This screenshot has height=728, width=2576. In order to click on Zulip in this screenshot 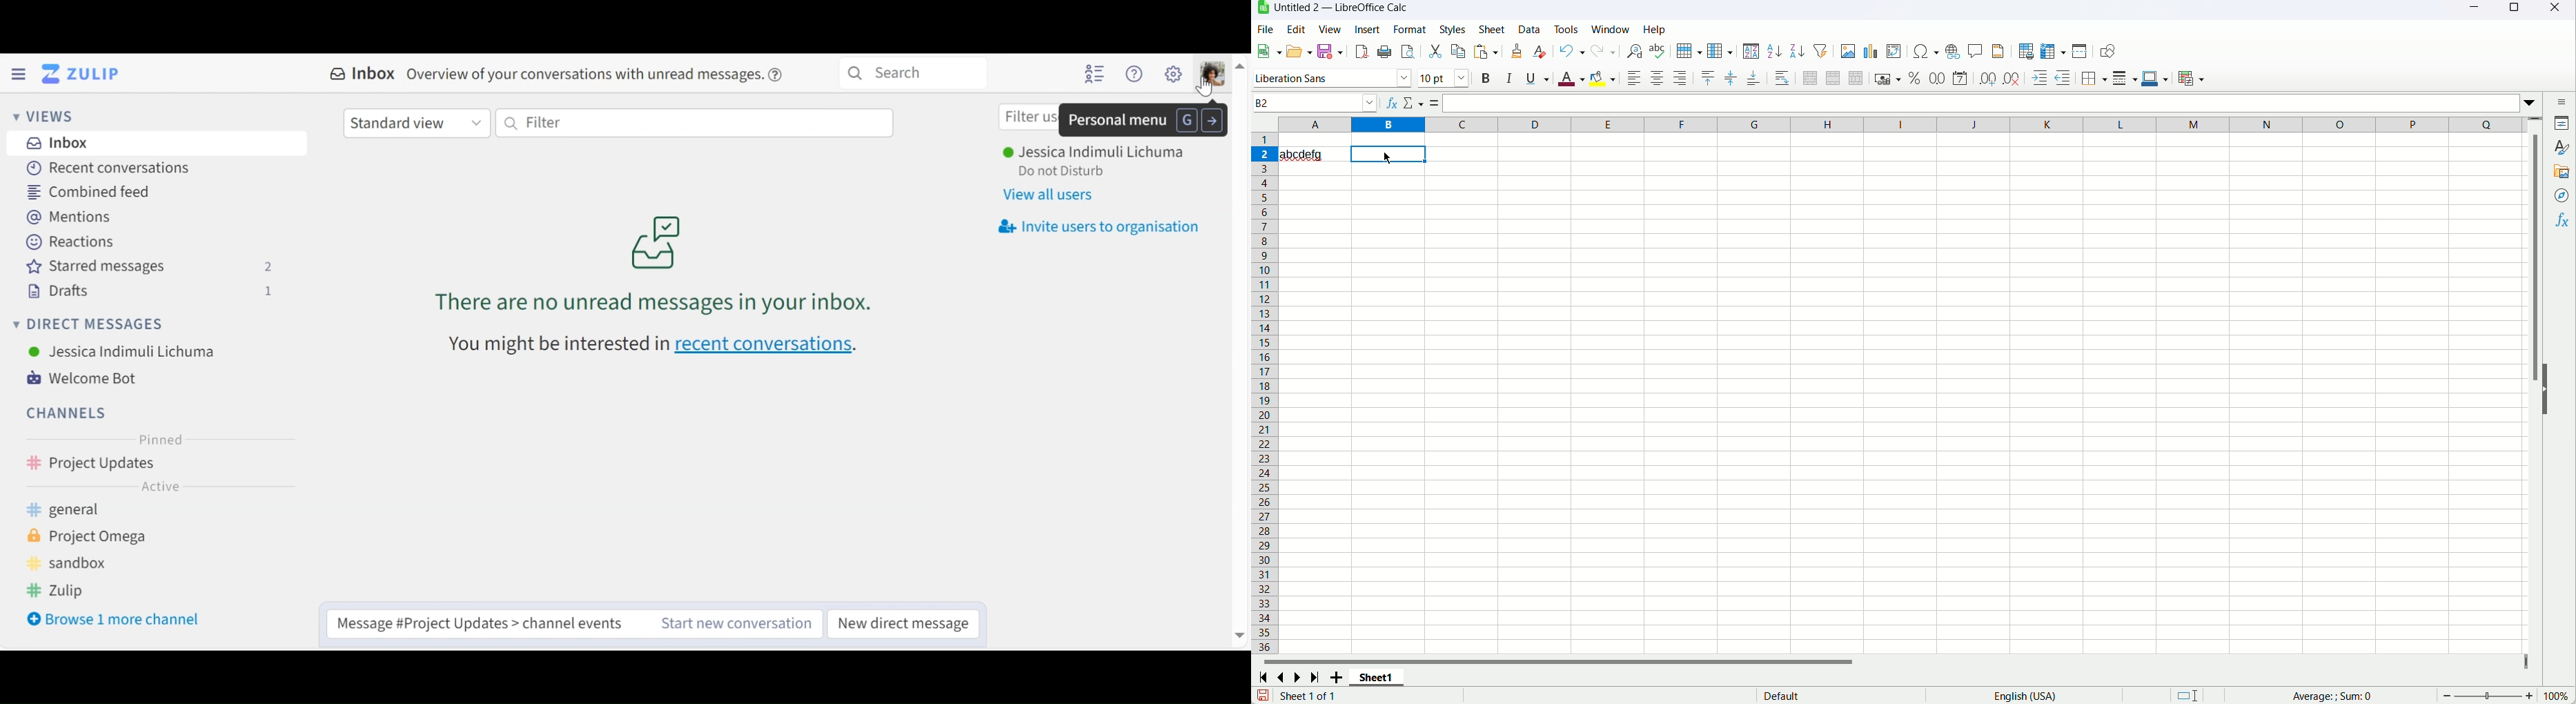, I will do `click(68, 592)`.